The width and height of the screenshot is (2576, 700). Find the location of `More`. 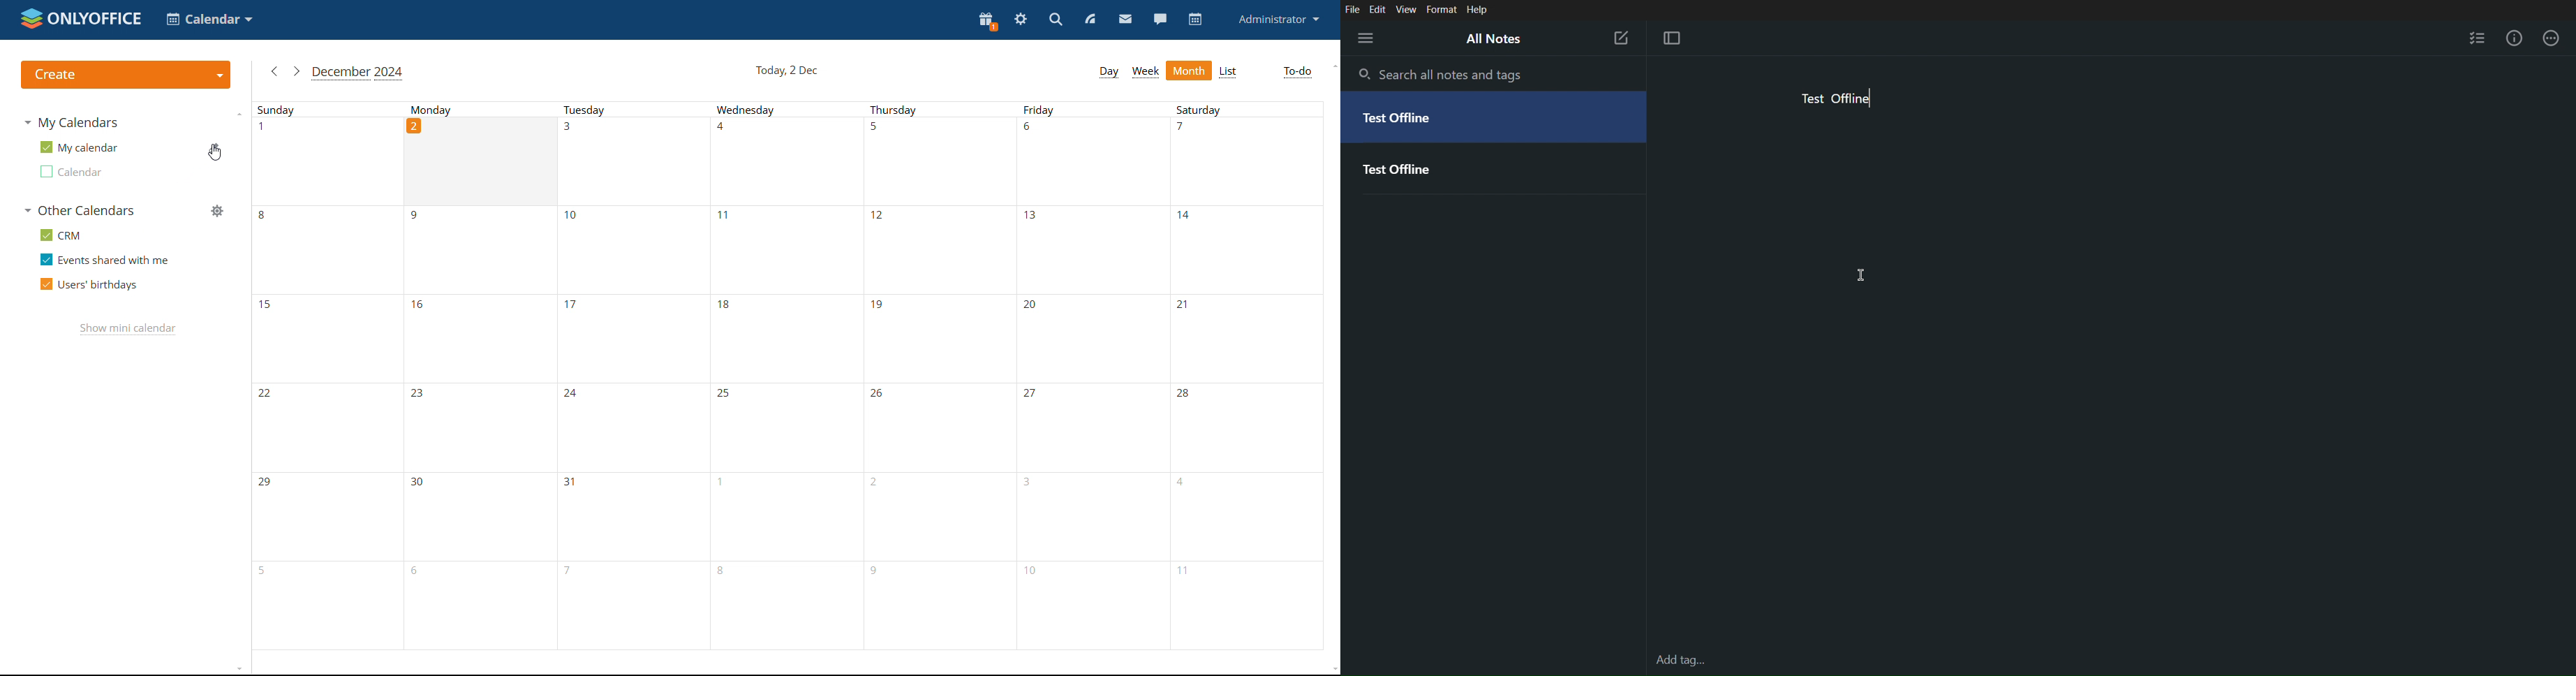

More is located at coordinates (2555, 40).